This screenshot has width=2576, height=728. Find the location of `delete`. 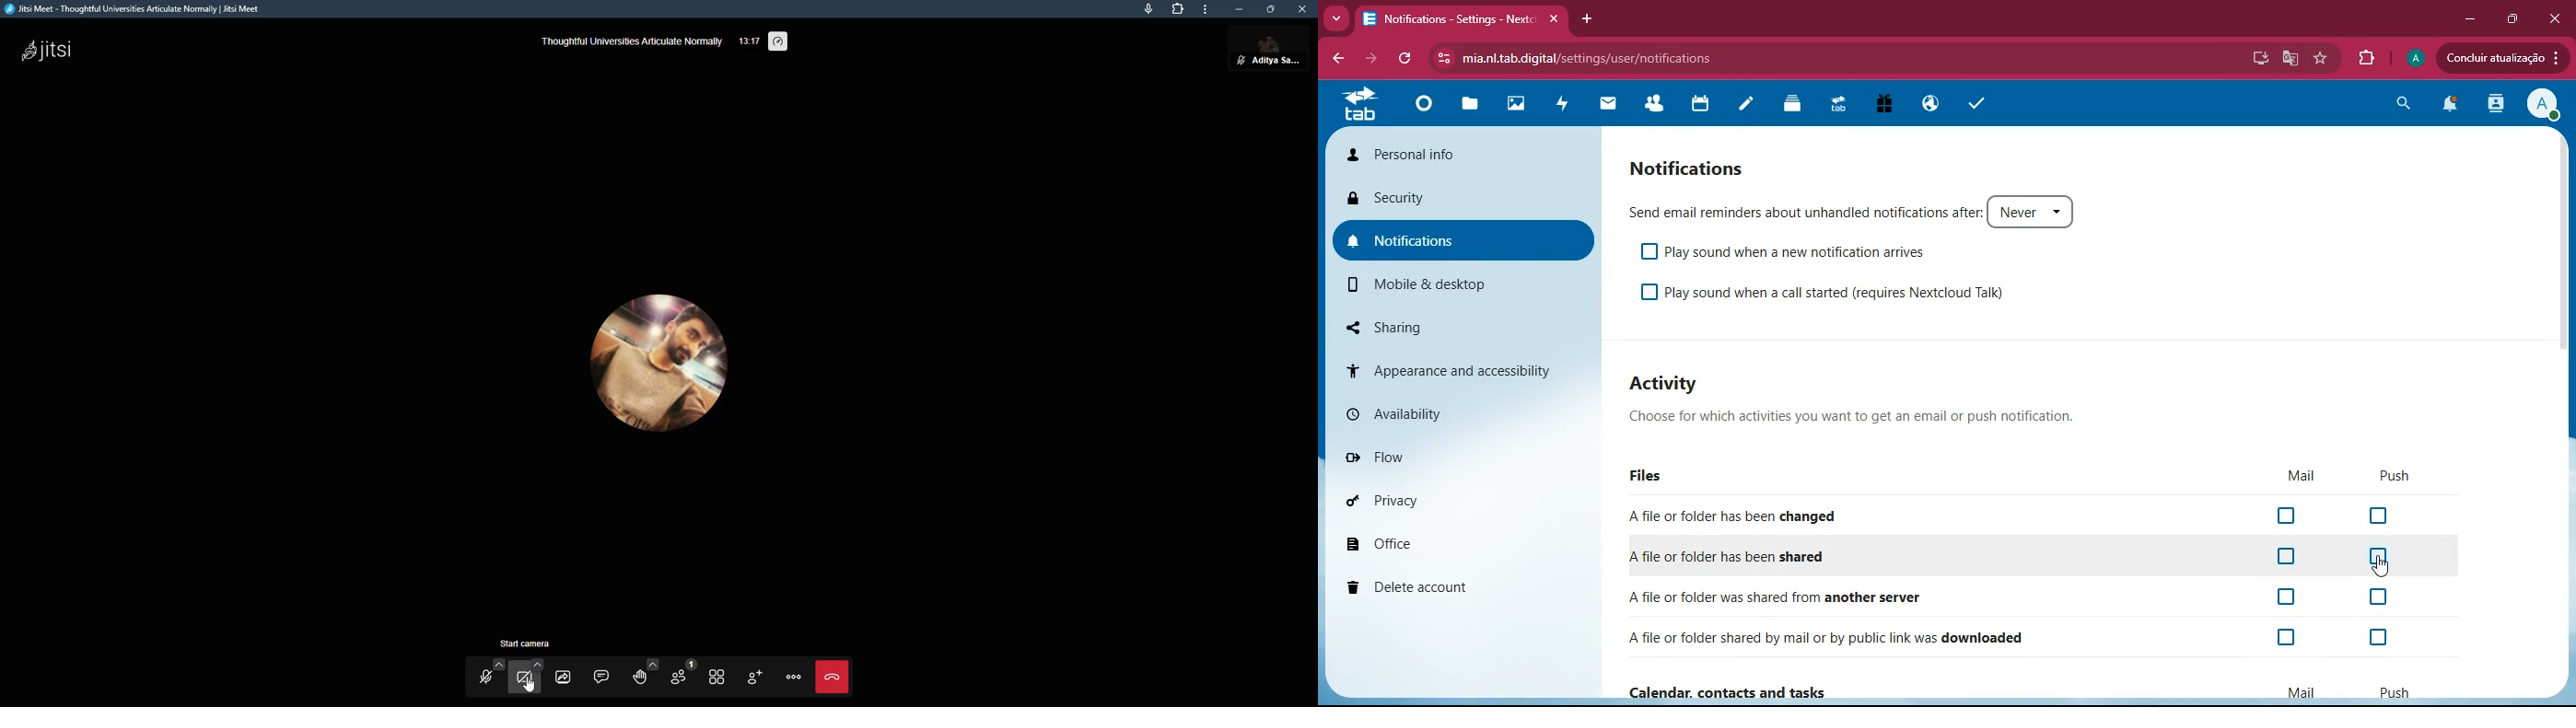

delete is located at coordinates (1451, 583).